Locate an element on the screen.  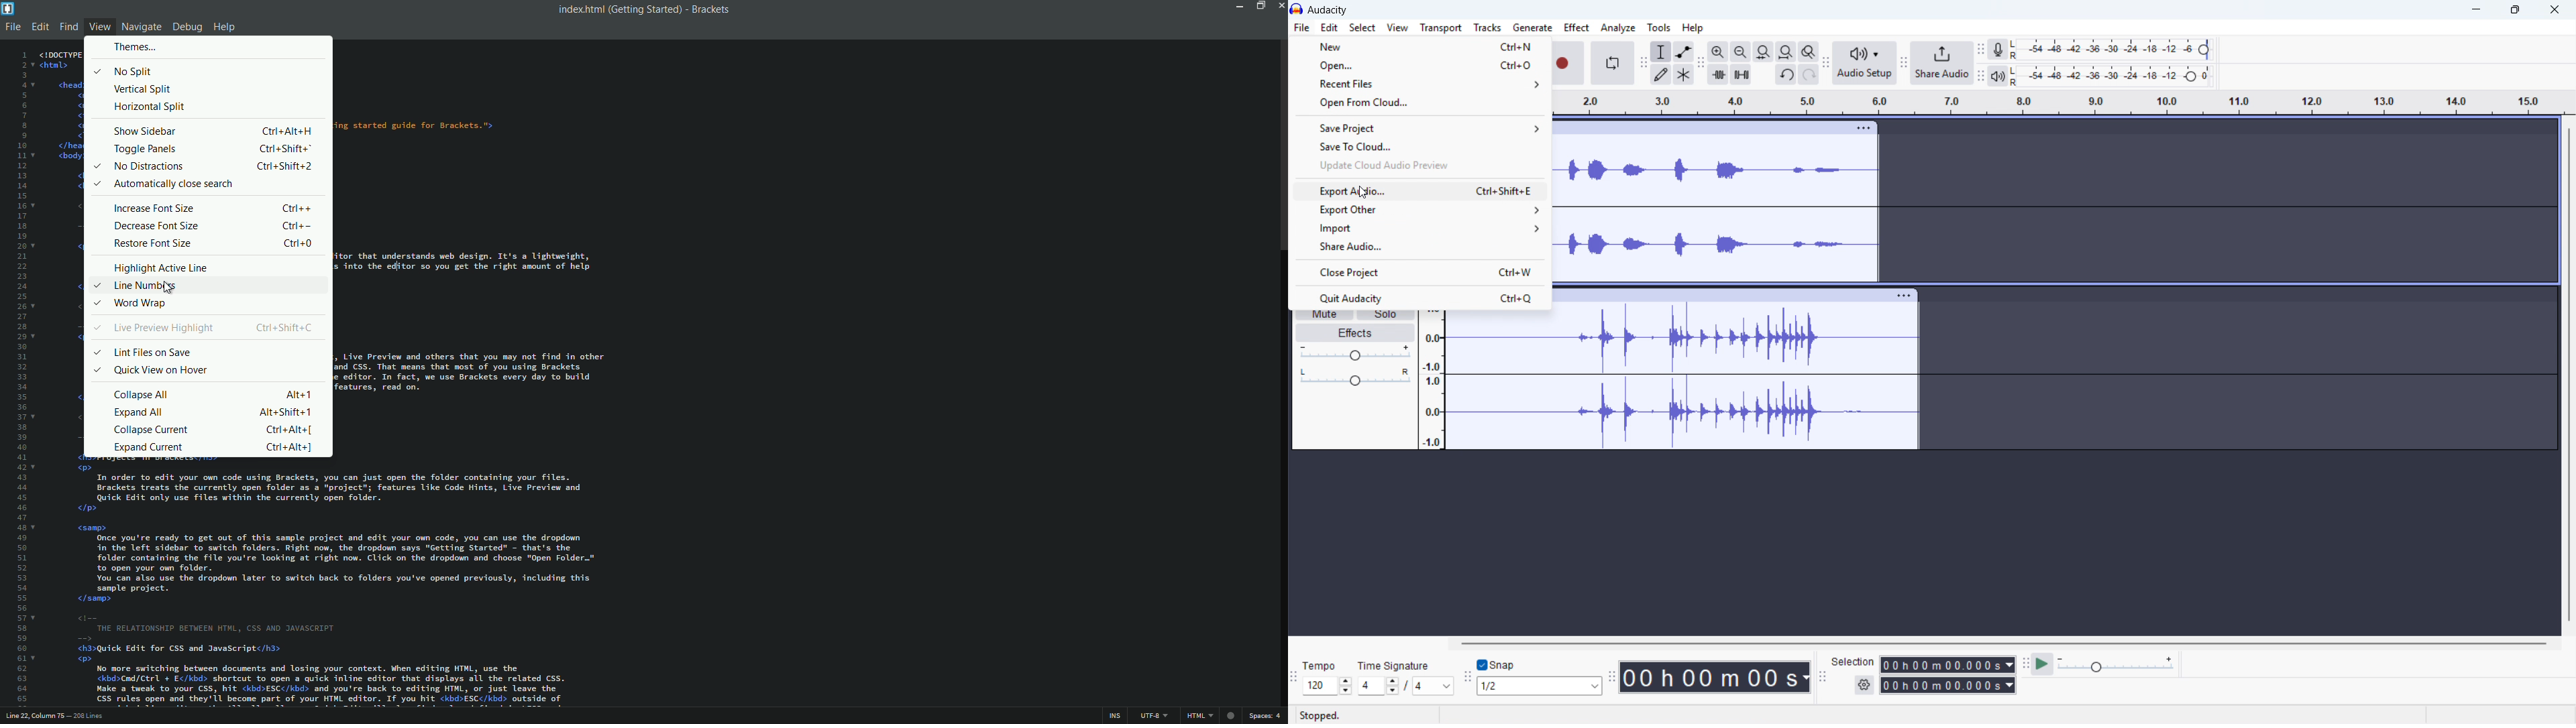
gain  is located at coordinates (1355, 353).